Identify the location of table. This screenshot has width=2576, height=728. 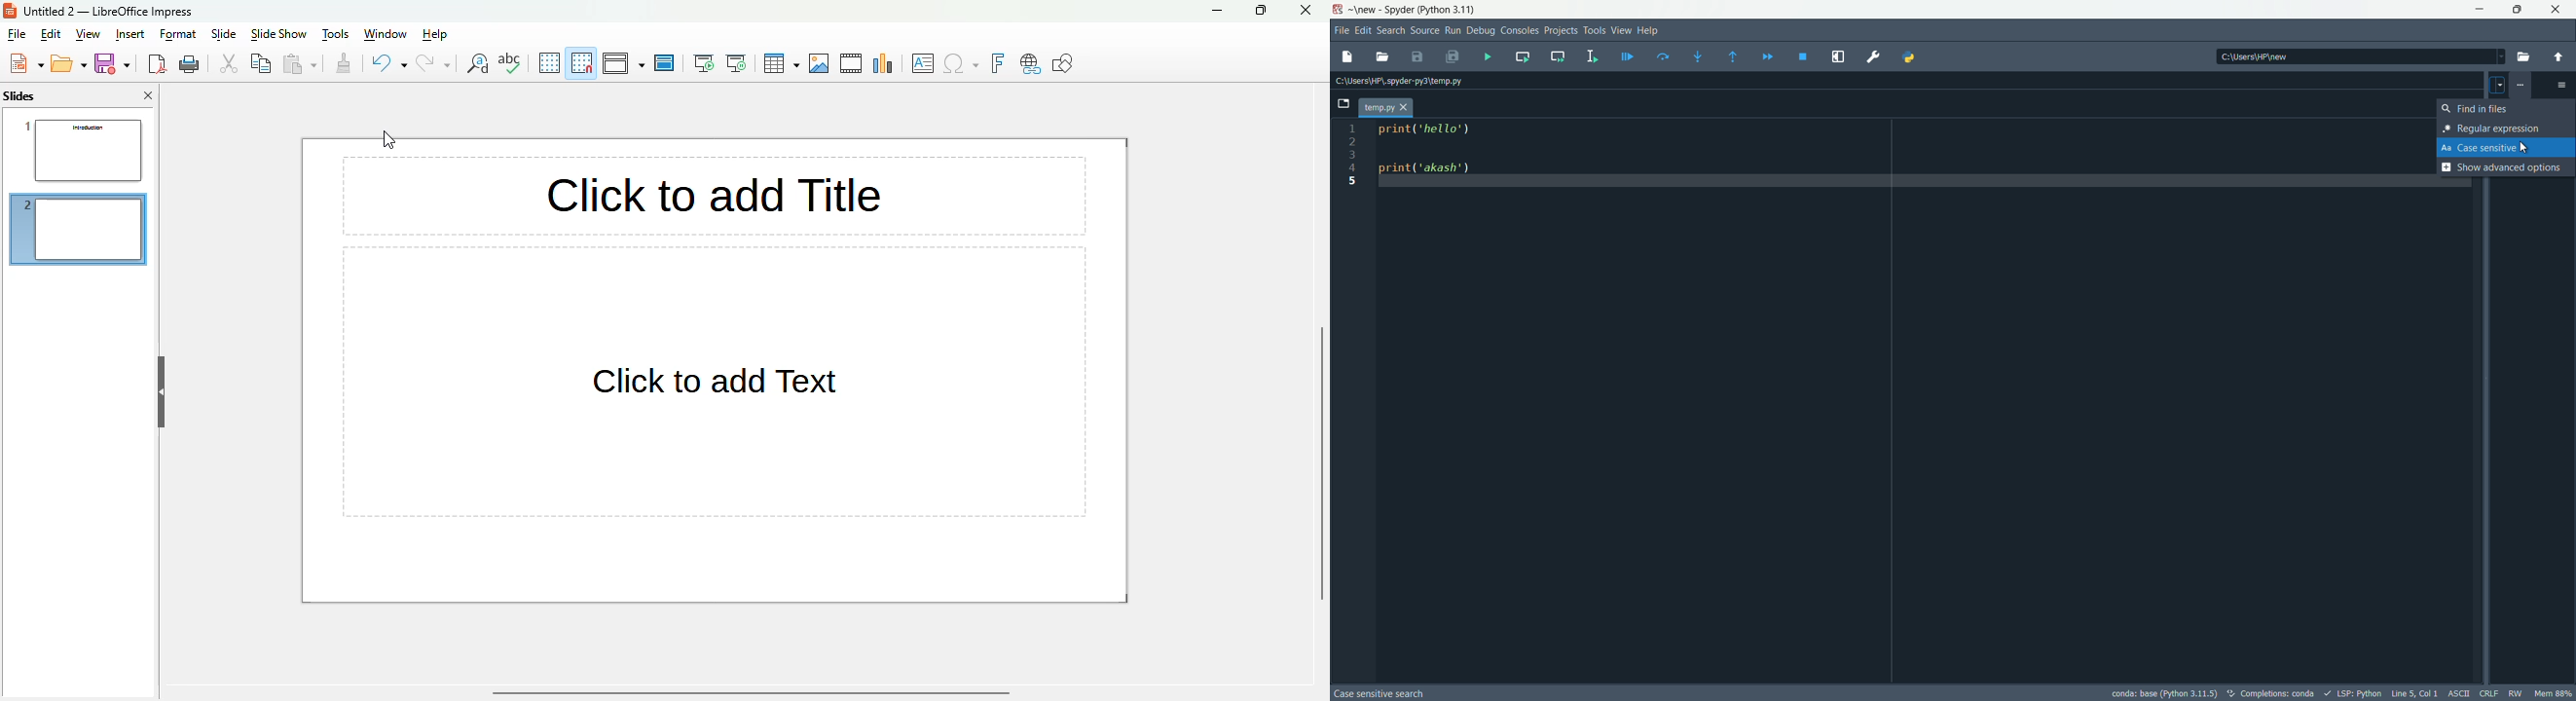
(781, 63).